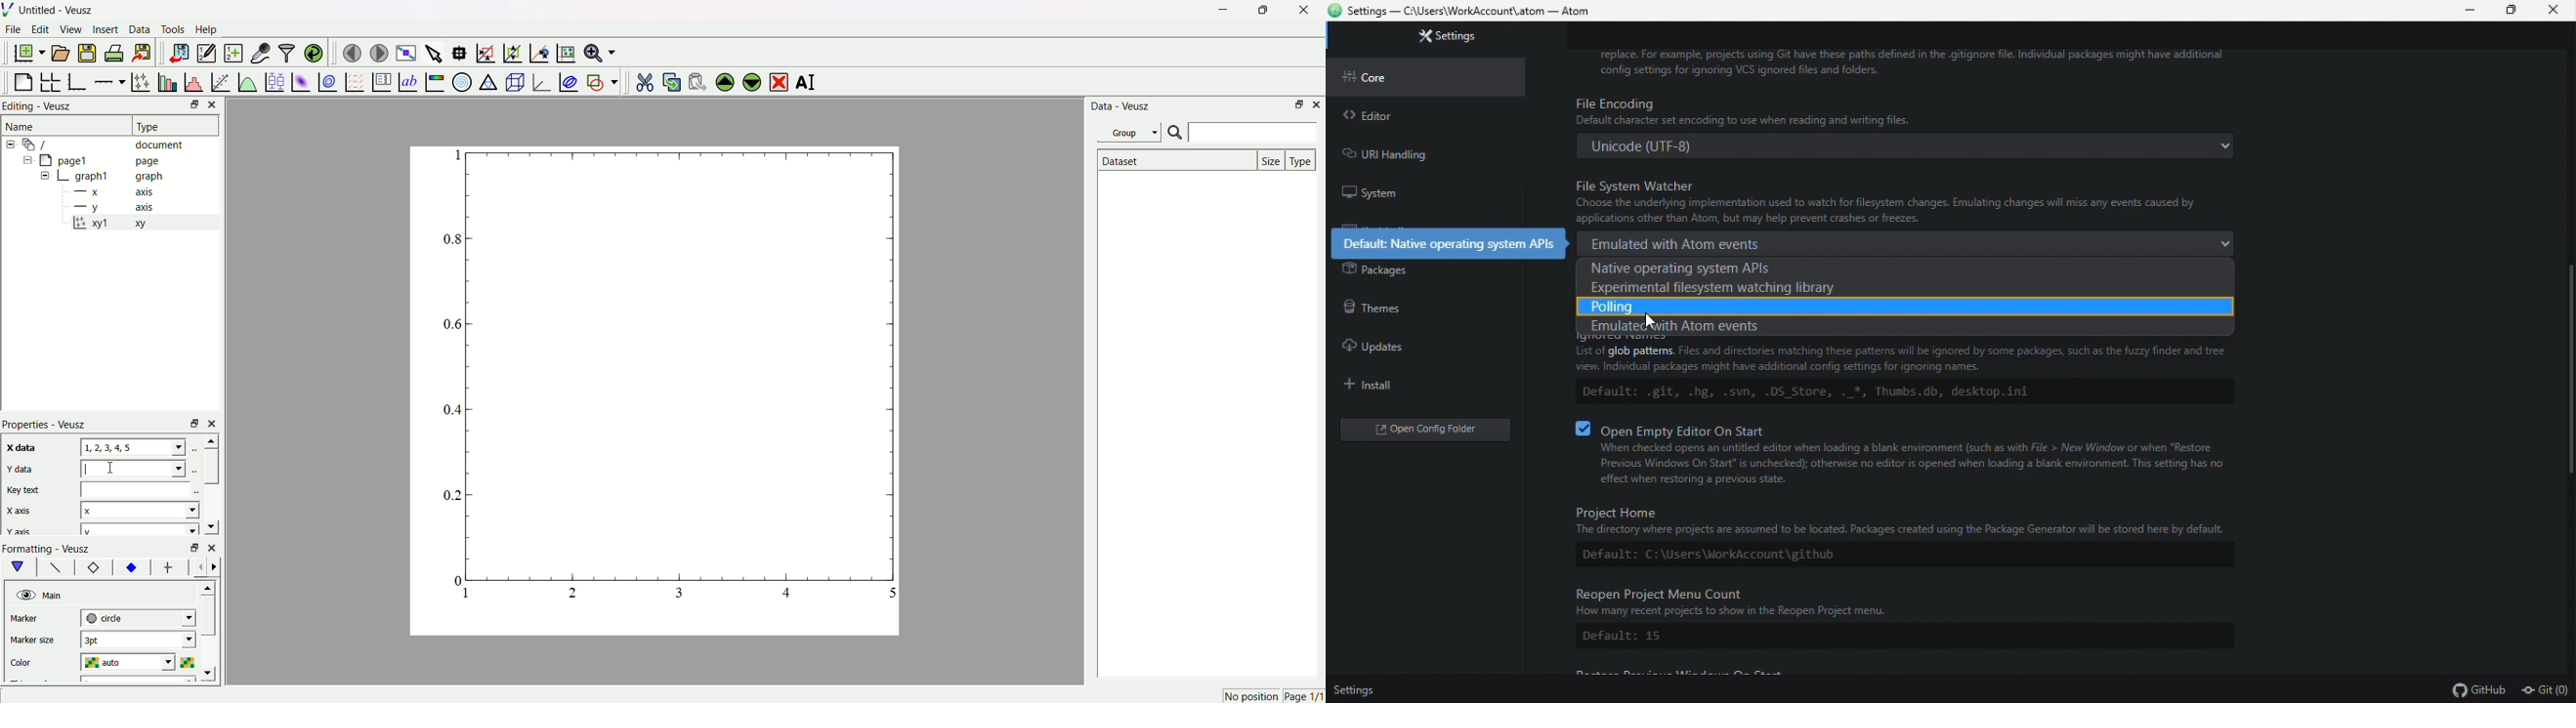  I want to click on minimize, so click(2474, 11).